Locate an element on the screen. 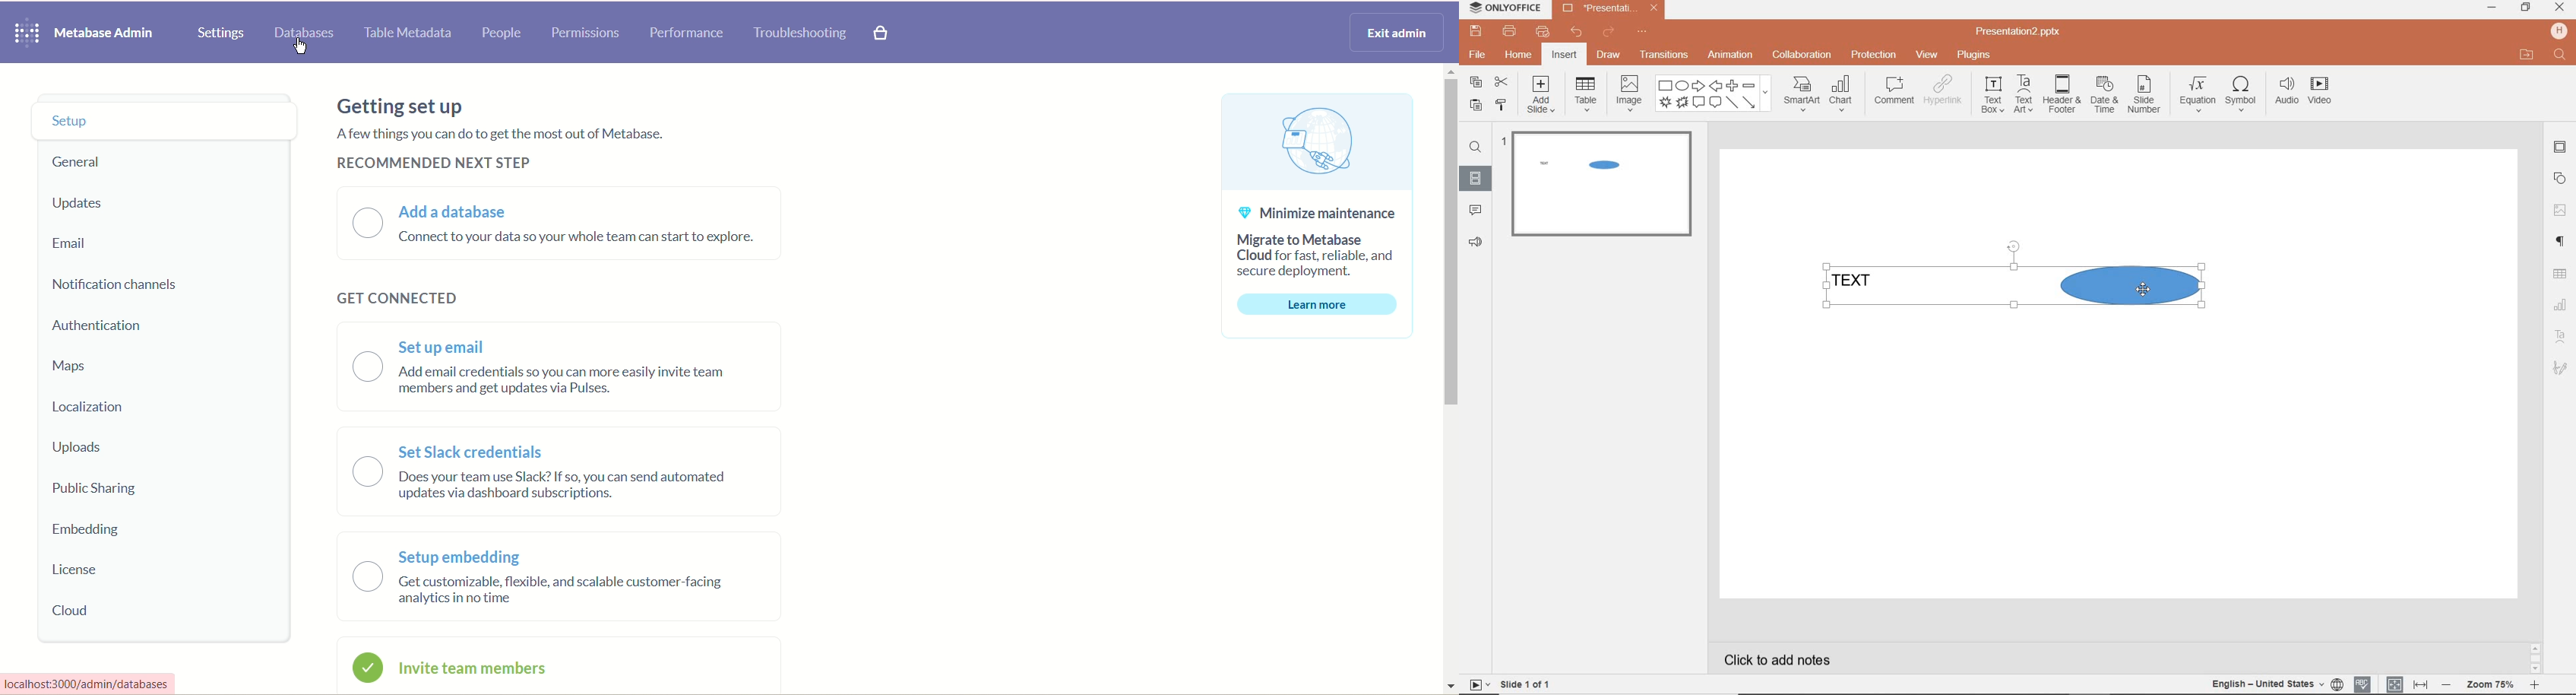 This screenshot has width=2576, height=700. slide number is located at coordinates (2144, 97).